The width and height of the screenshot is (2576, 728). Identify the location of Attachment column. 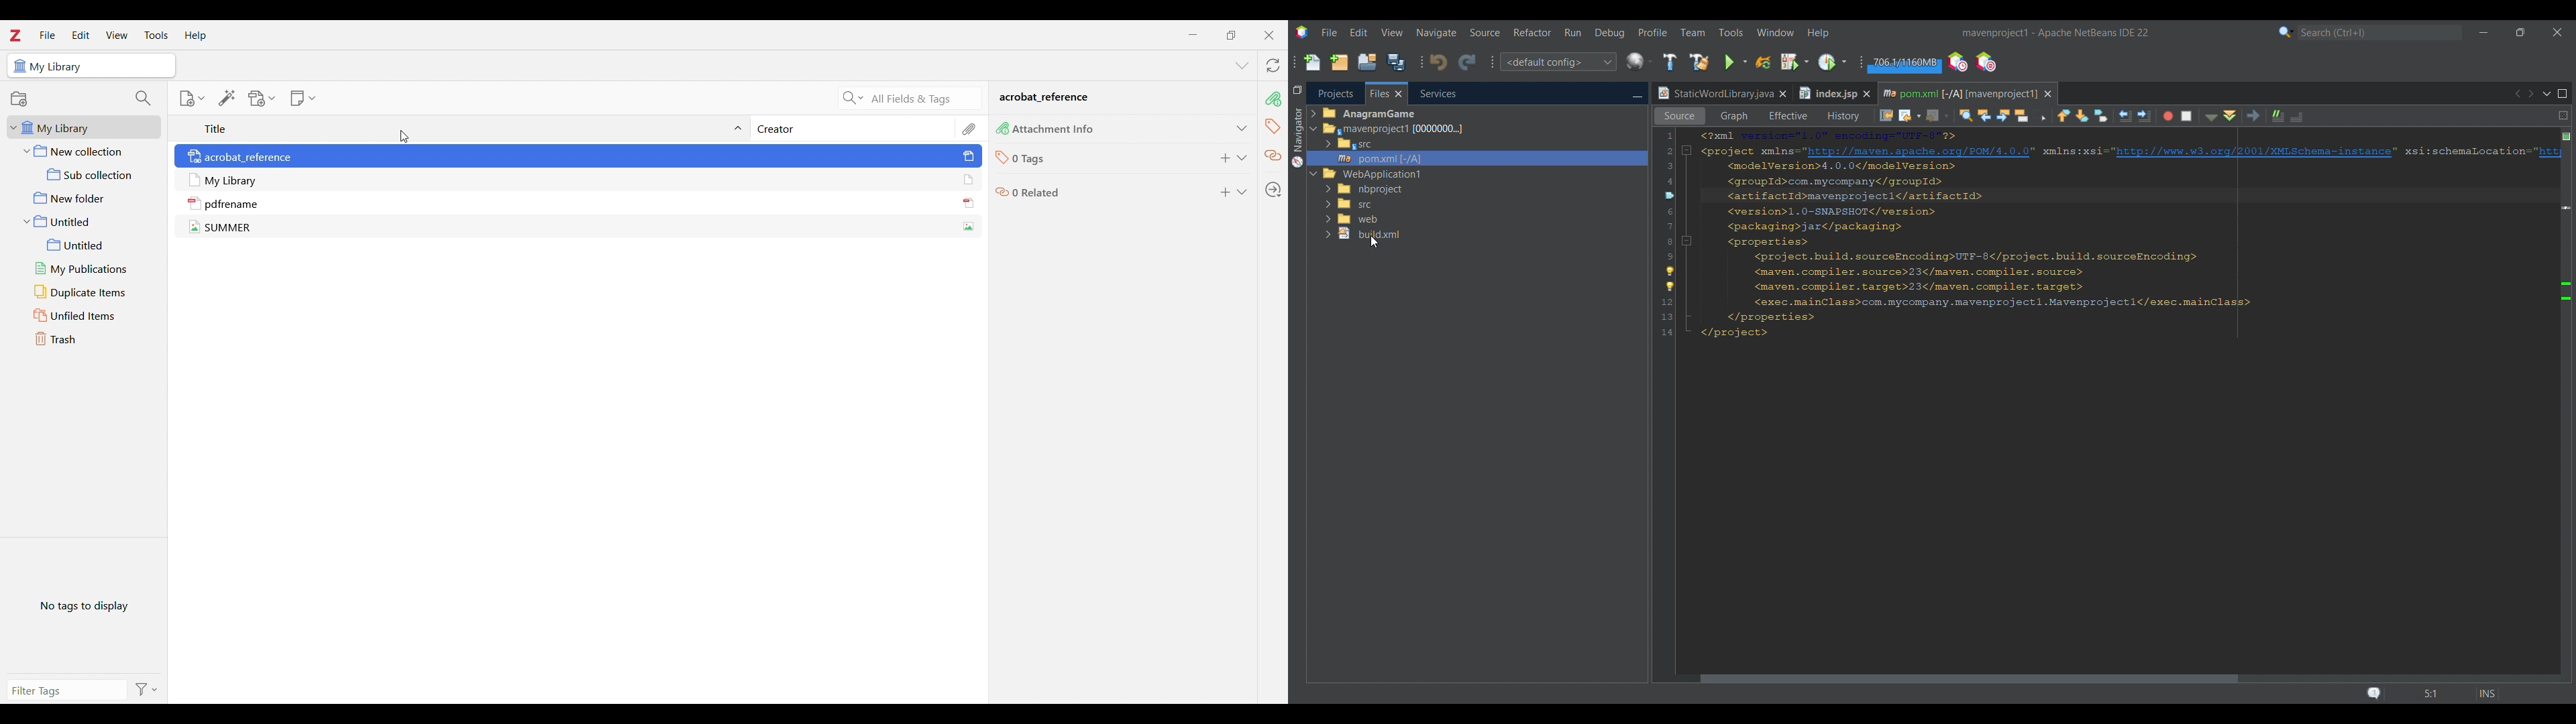
(970, 128).